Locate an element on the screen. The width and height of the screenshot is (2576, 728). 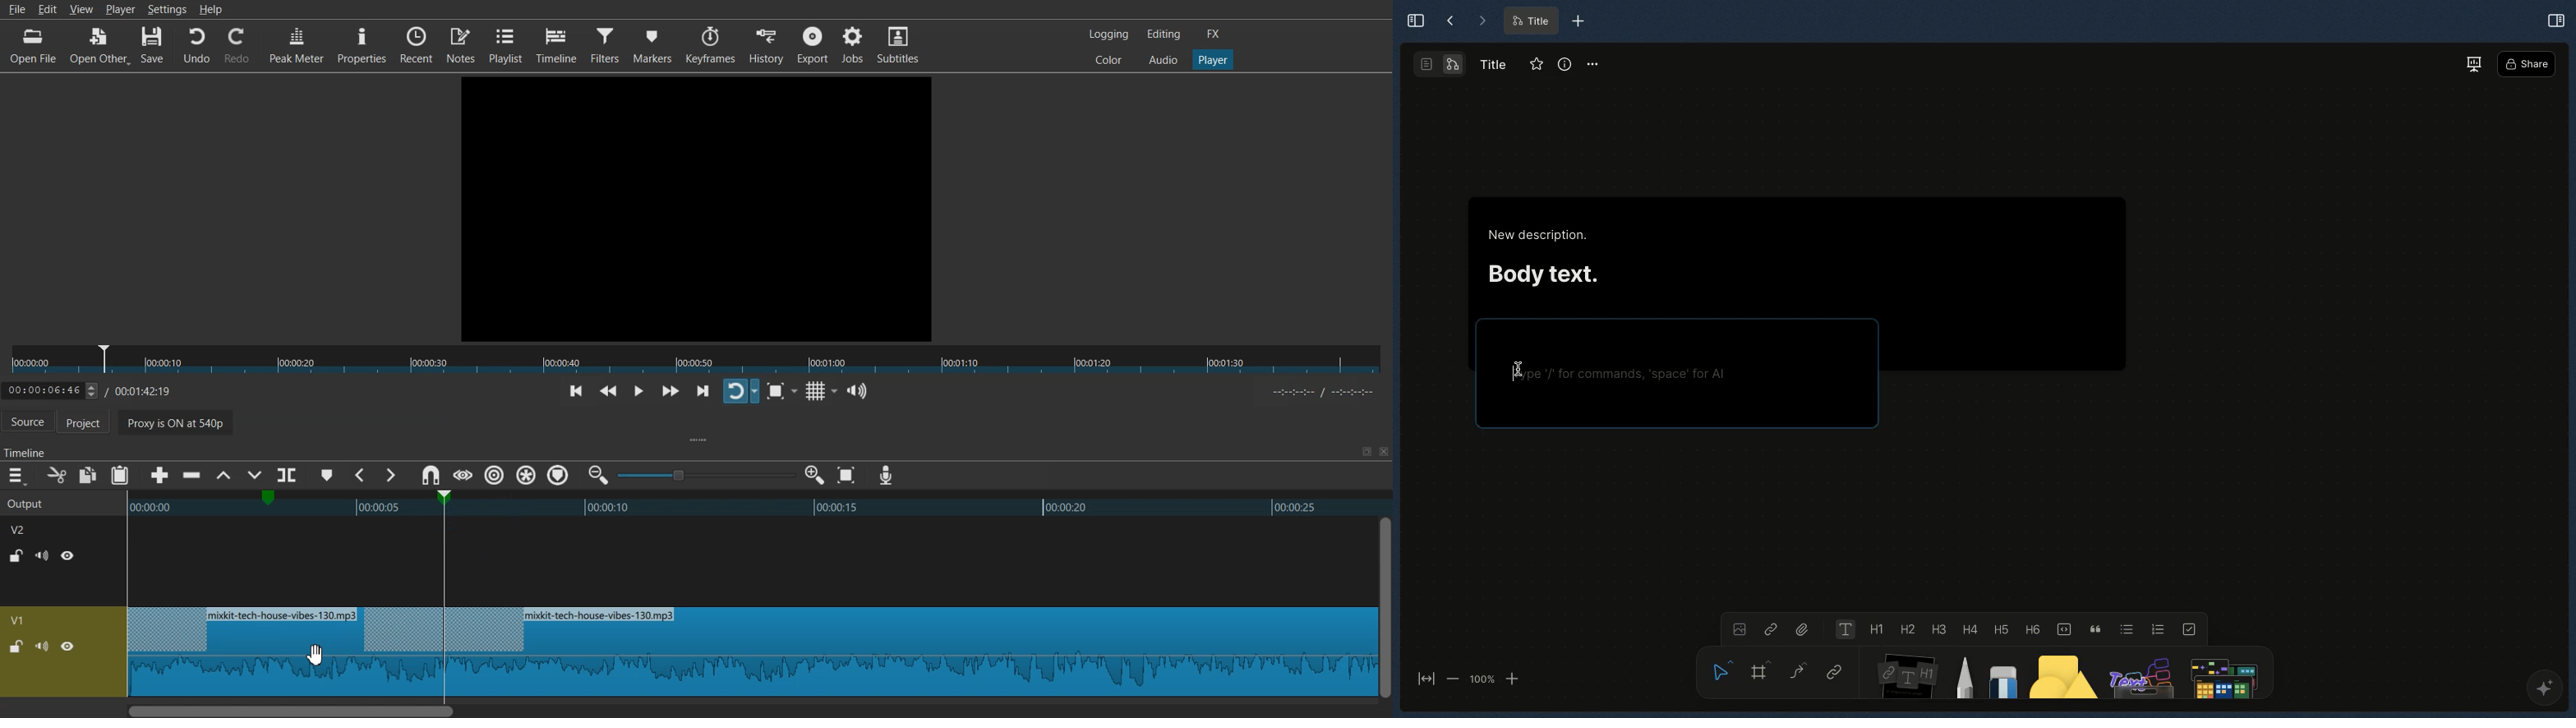
Timeline preview is located at coordinates (748, 506).